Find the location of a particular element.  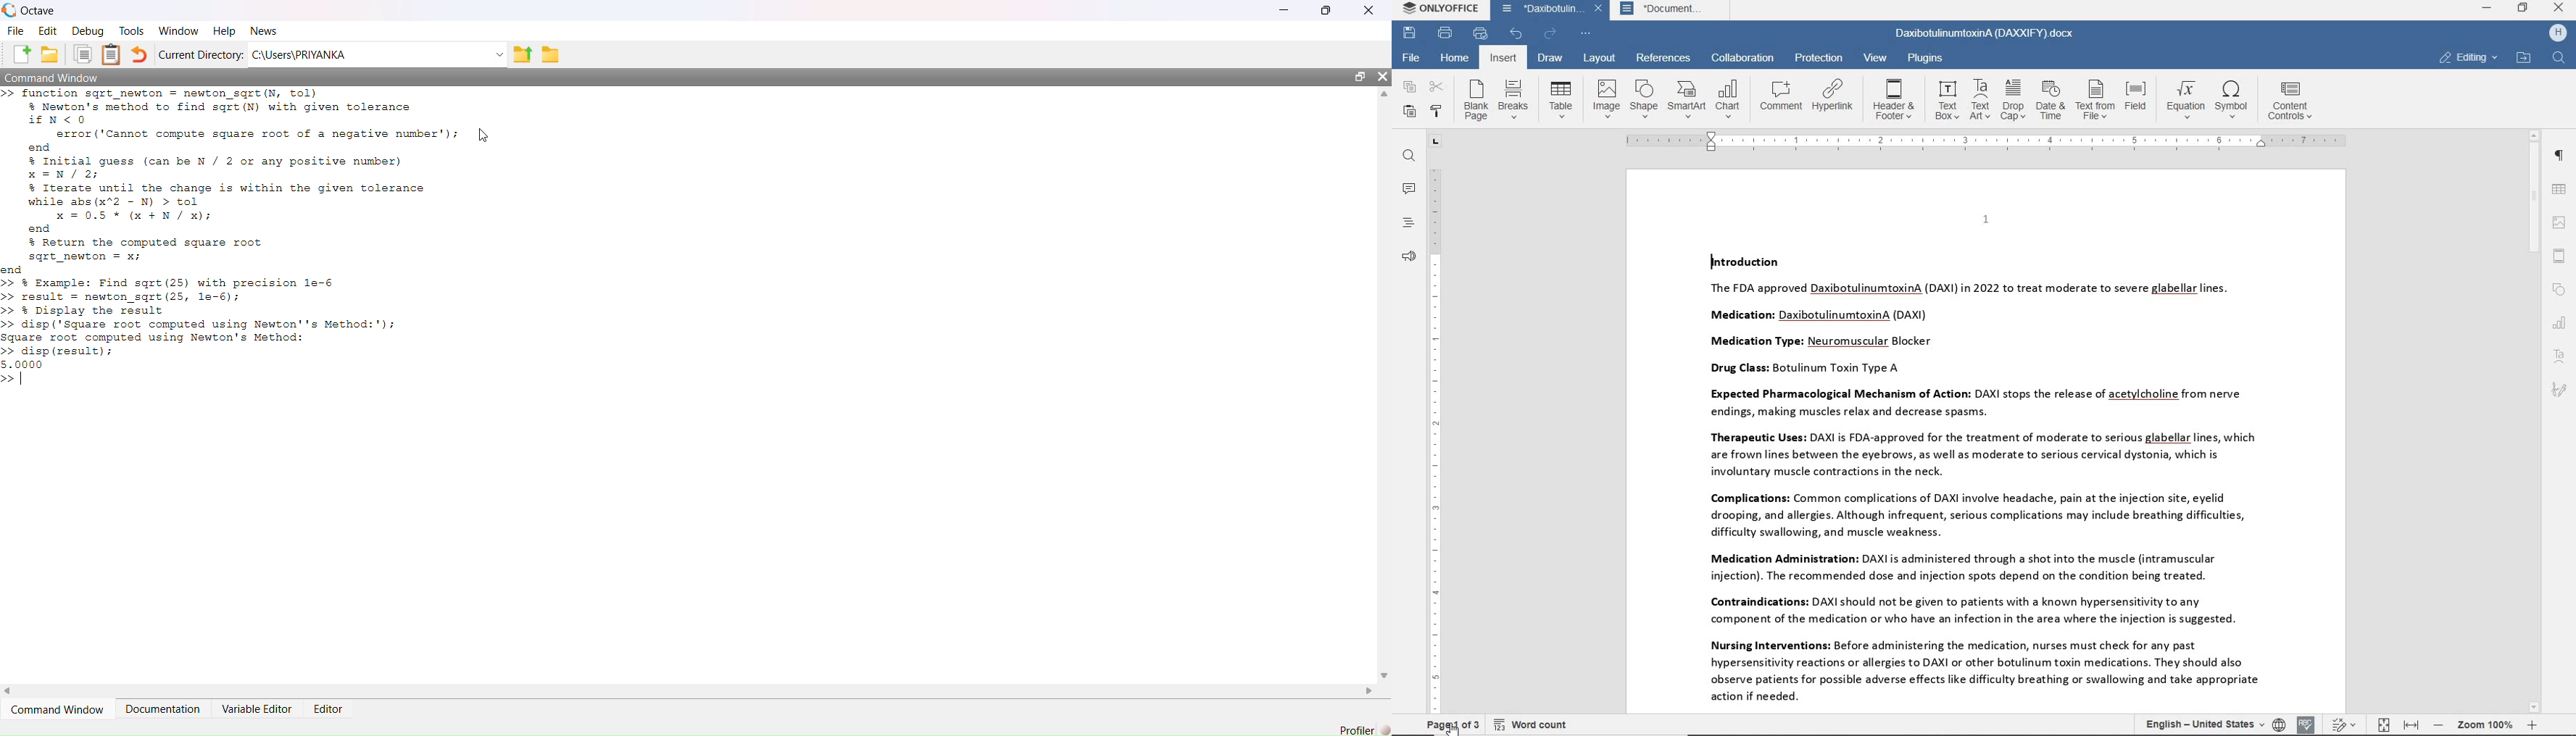

ruler is located at coordinates (1435, 439).